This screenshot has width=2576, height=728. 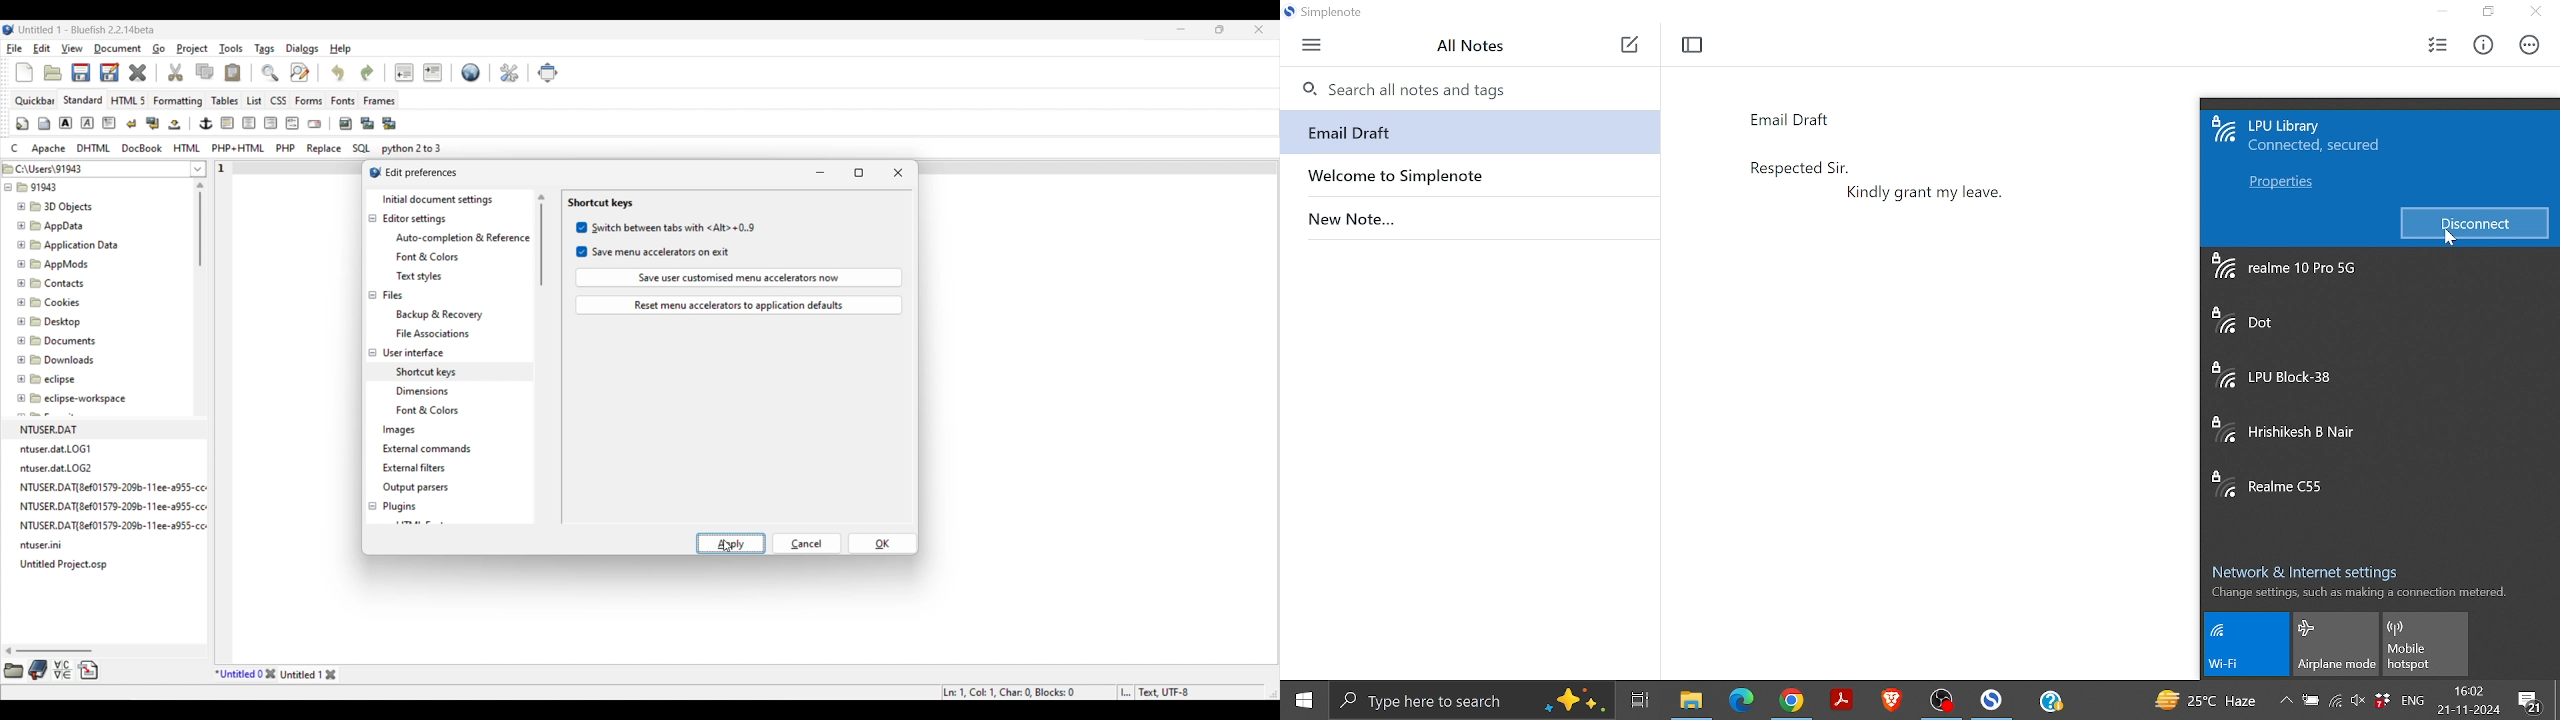 I want to click on Menu, so click(x=1311, y=46).